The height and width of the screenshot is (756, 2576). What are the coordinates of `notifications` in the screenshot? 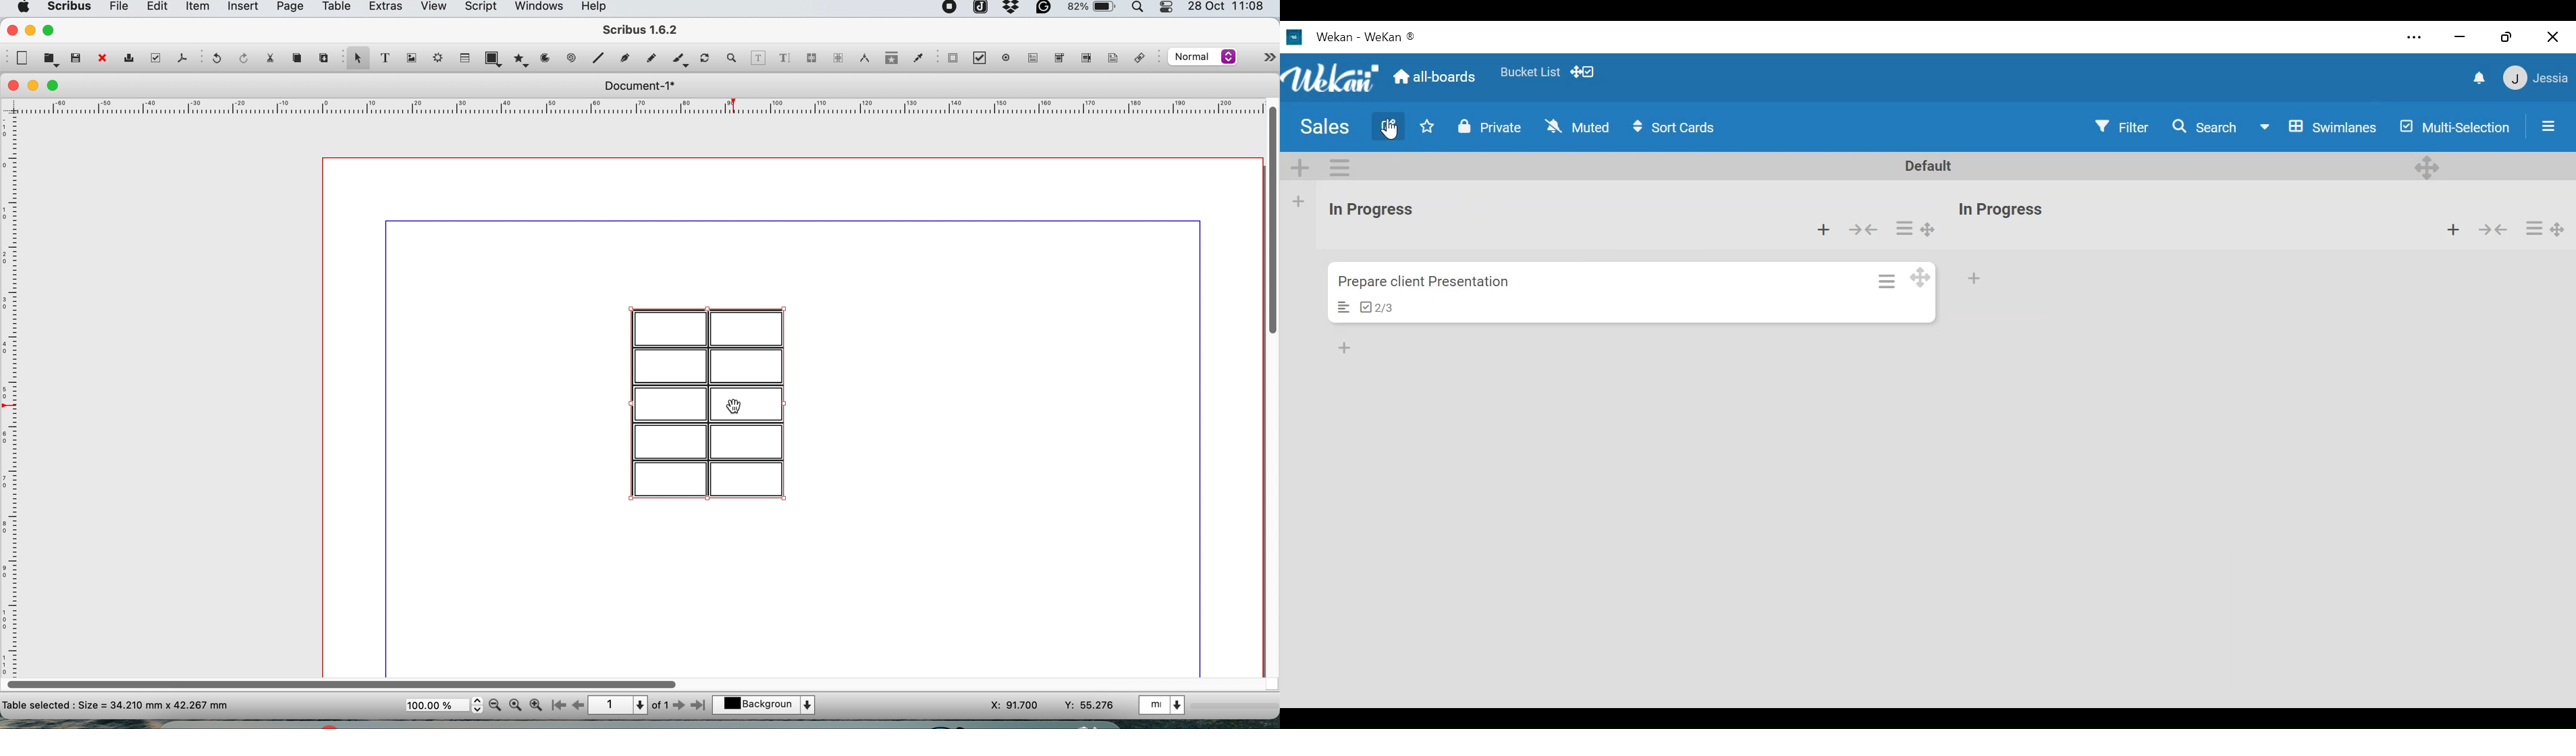 It's located at (2481, 78).